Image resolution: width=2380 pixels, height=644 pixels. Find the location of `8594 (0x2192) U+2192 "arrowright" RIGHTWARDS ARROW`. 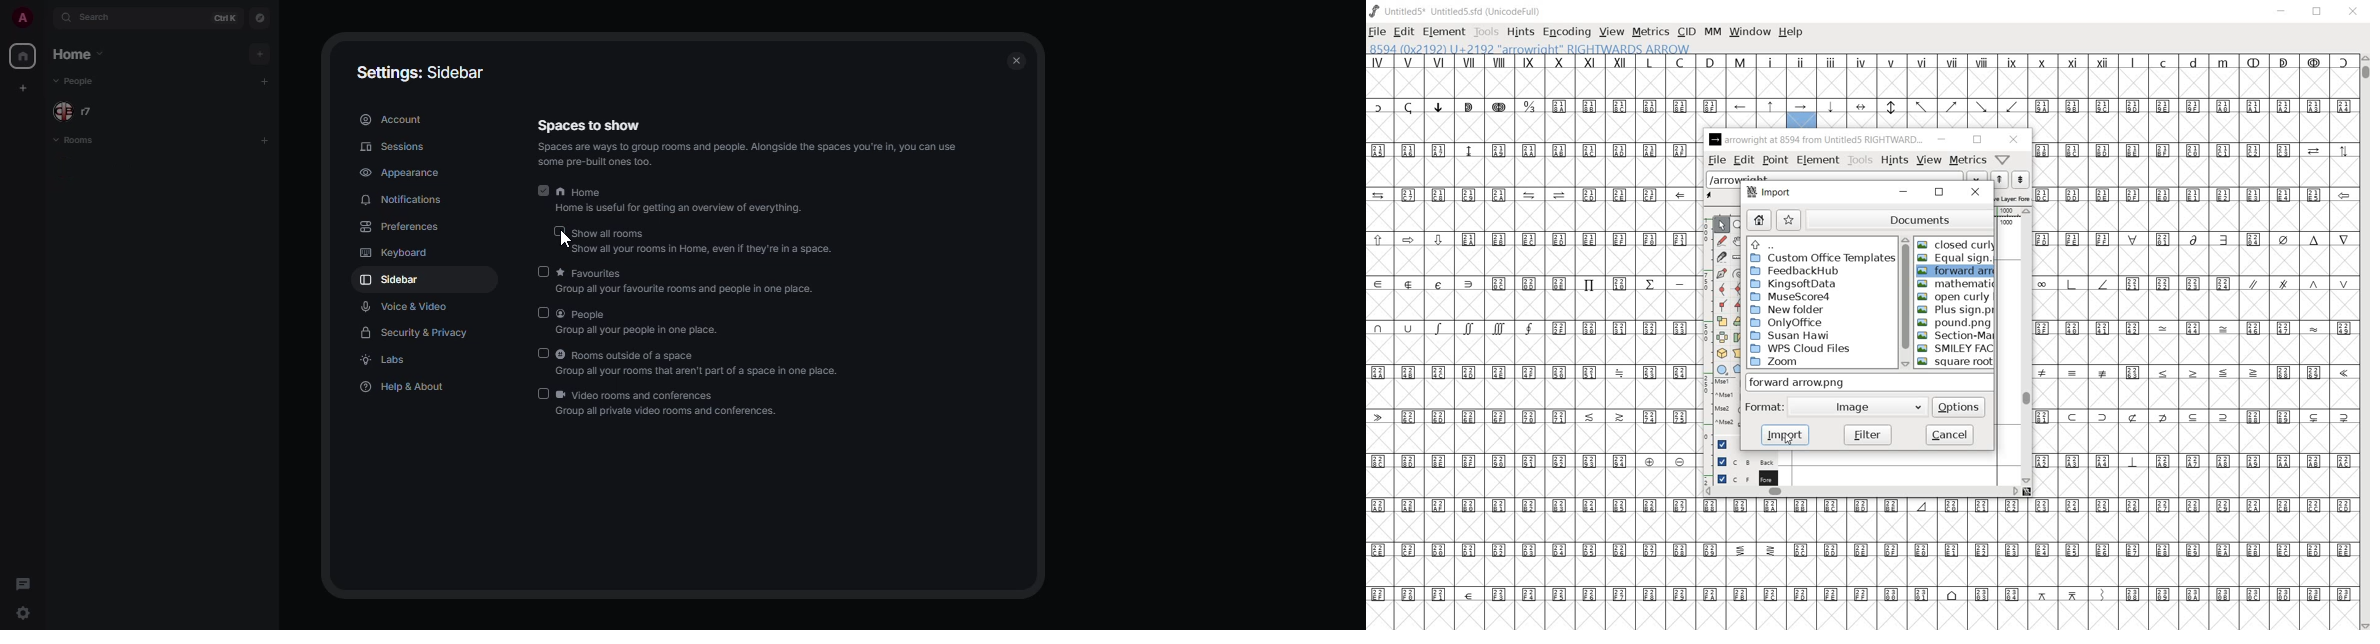

8594 (0x2192) U+2192 "arrowright" RIGHTWARDS ARROW is located at coordinates (1802, 114).